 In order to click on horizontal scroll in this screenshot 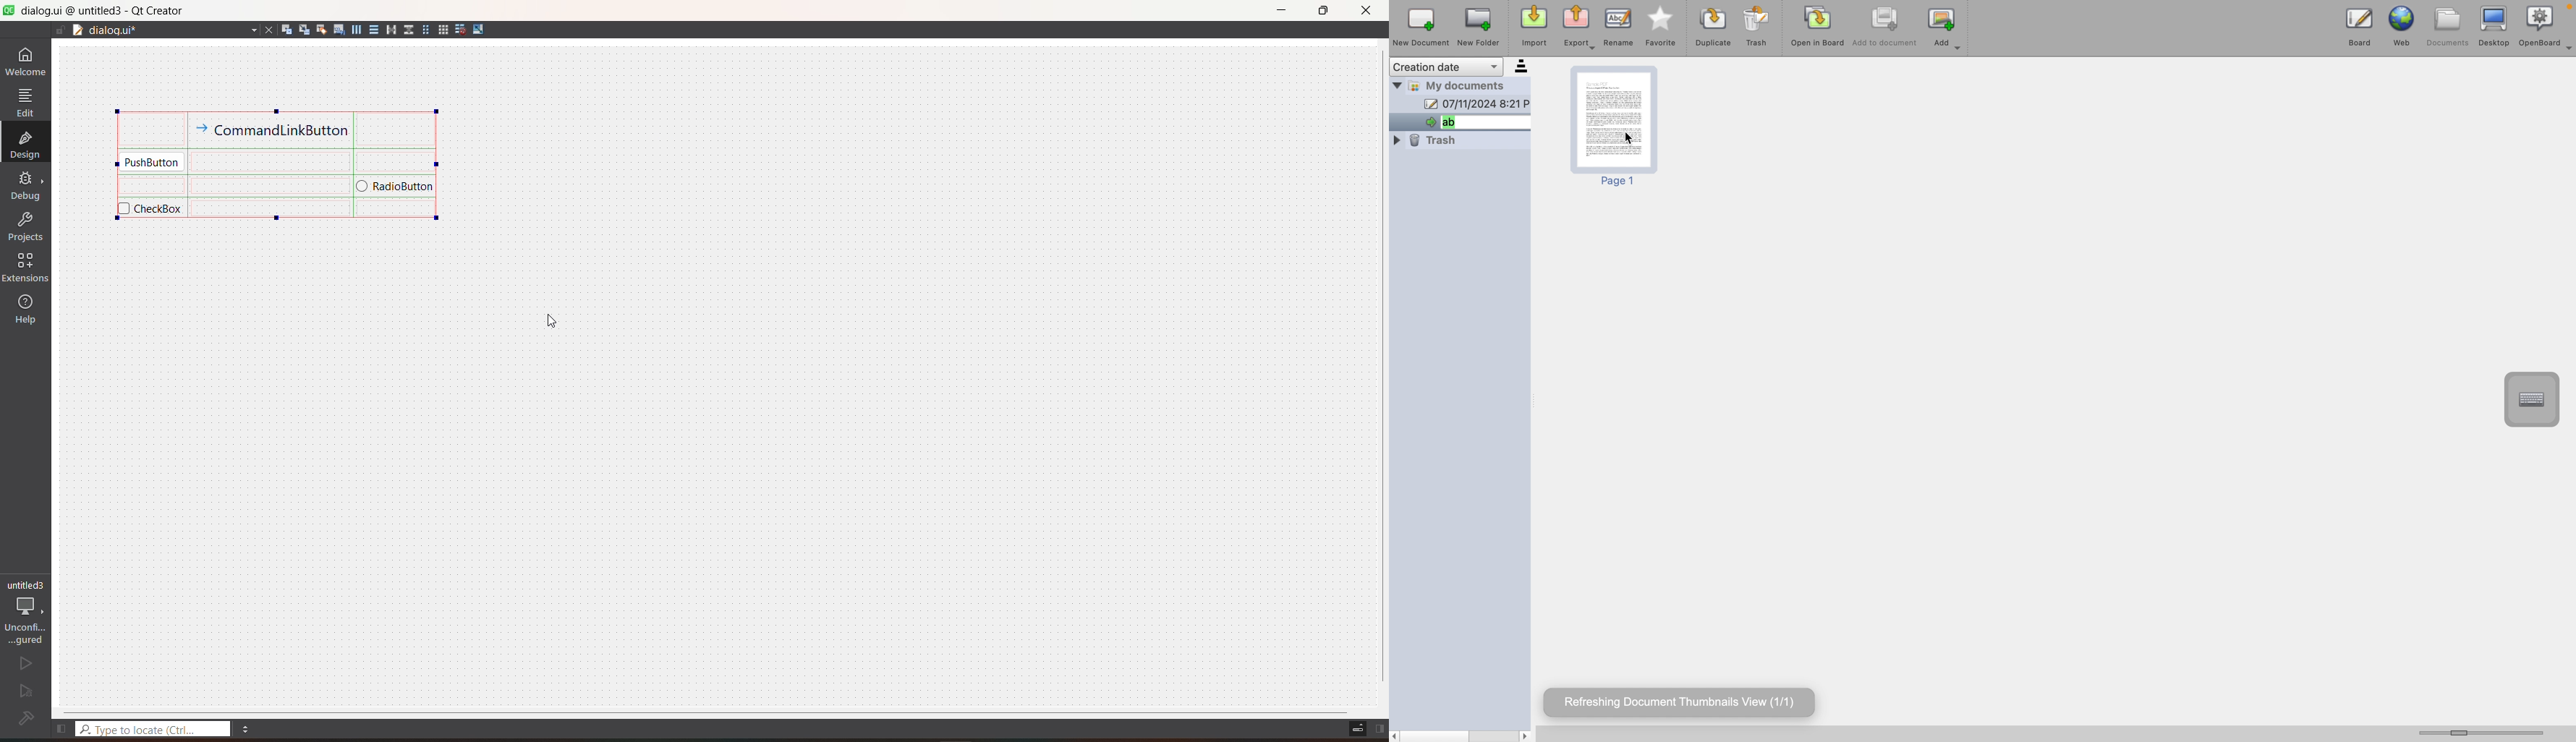, I will do `click(2487, 733)`.